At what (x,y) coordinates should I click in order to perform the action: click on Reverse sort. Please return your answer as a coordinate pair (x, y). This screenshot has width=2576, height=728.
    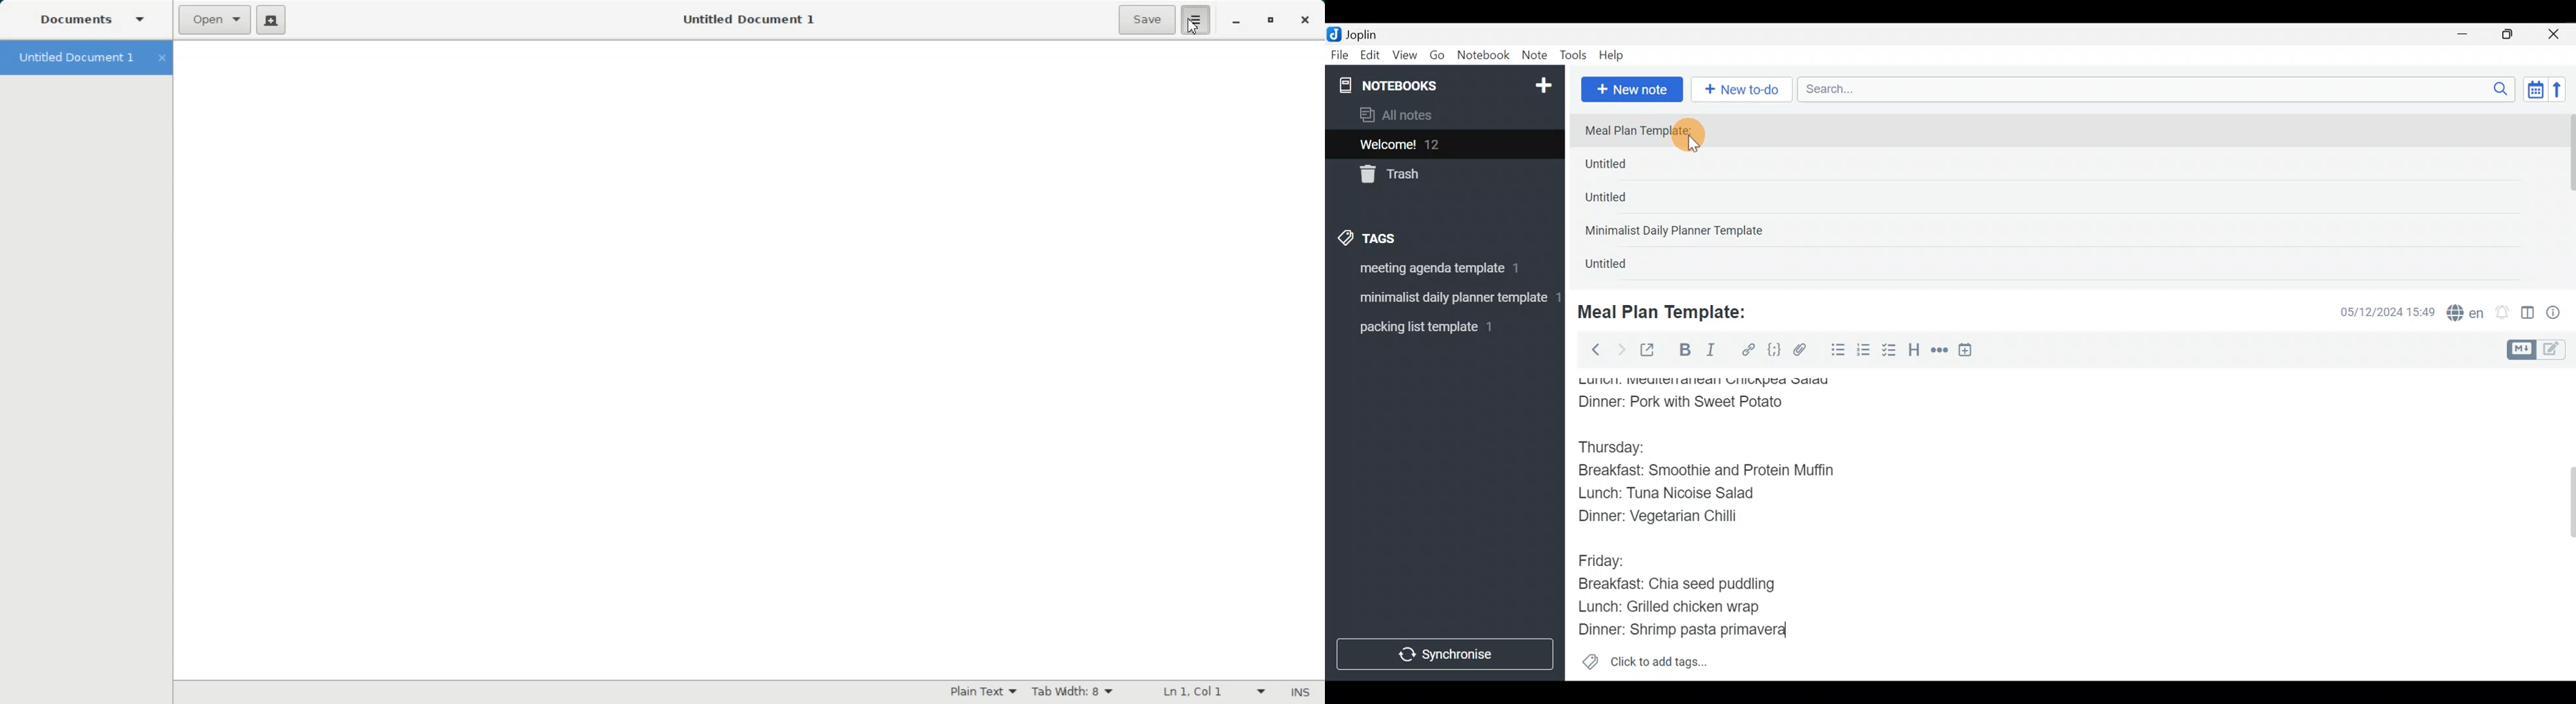
    Looking at the image, I should click on (2564, 93).